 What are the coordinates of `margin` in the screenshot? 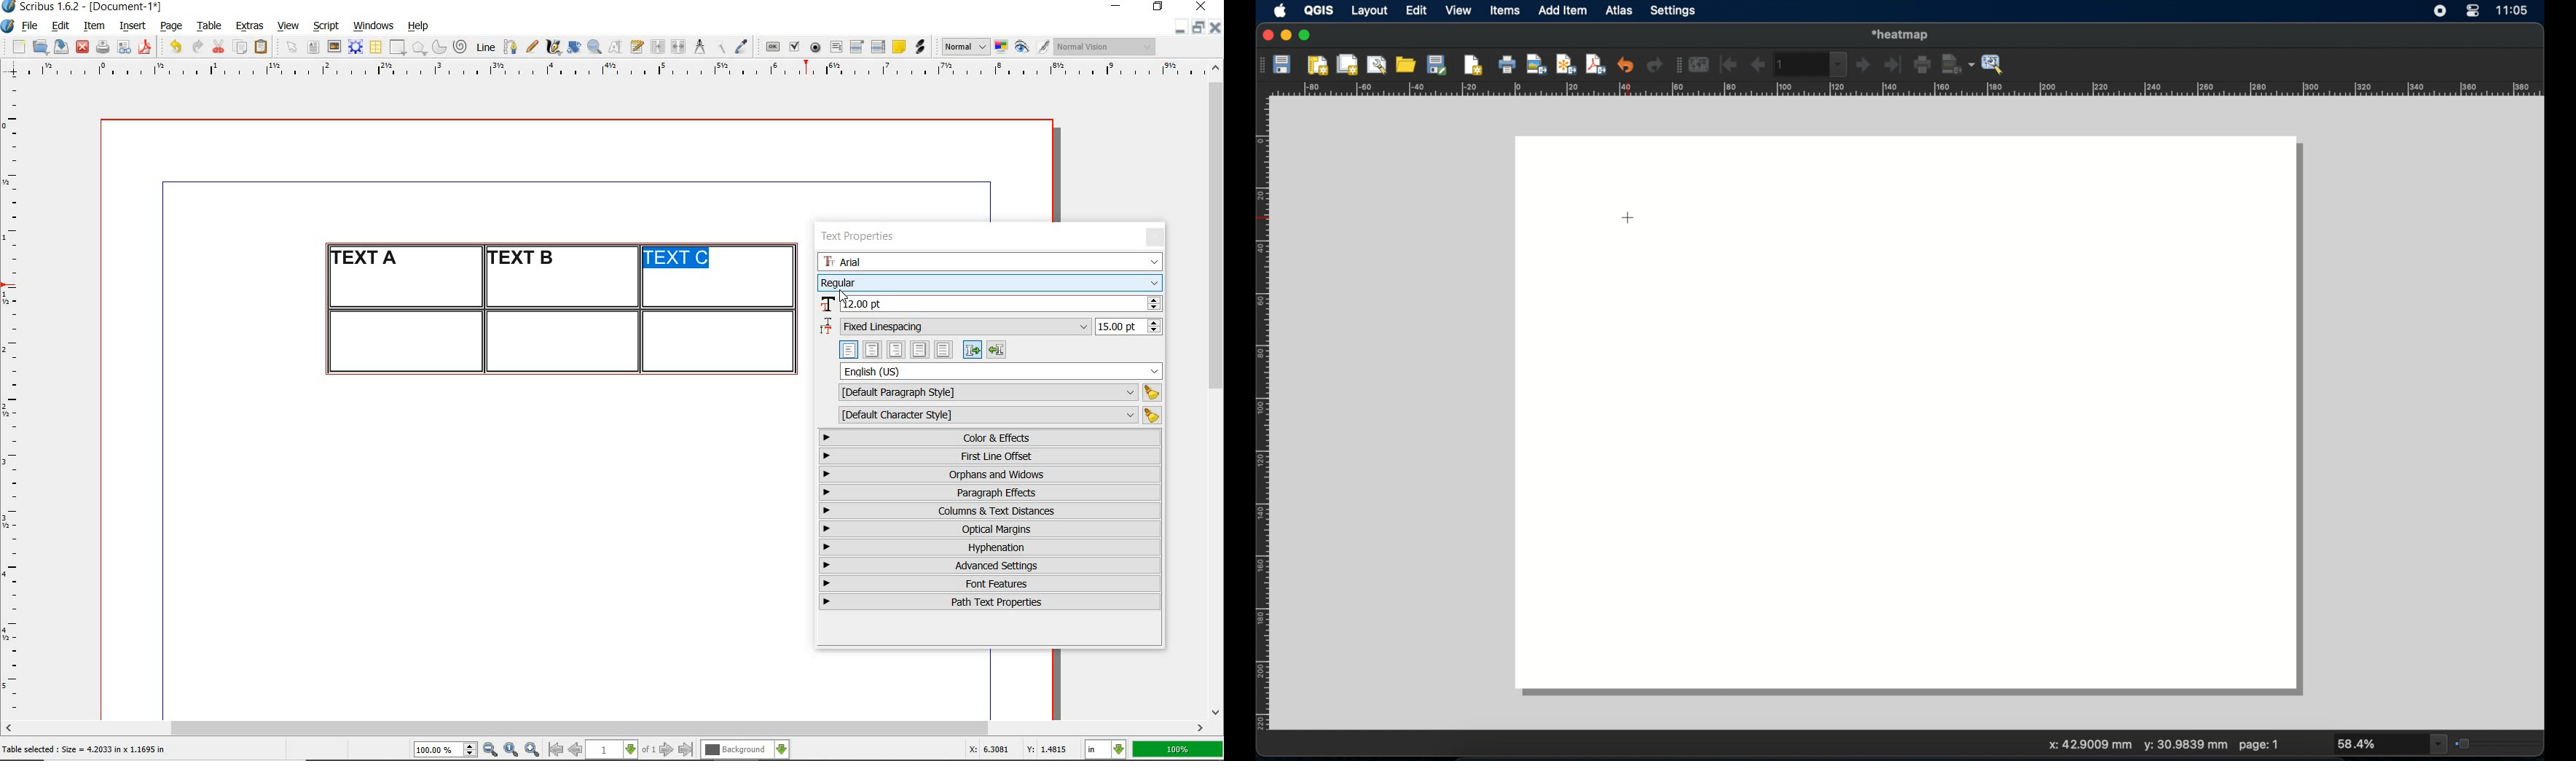 It's located at (1257, 416).